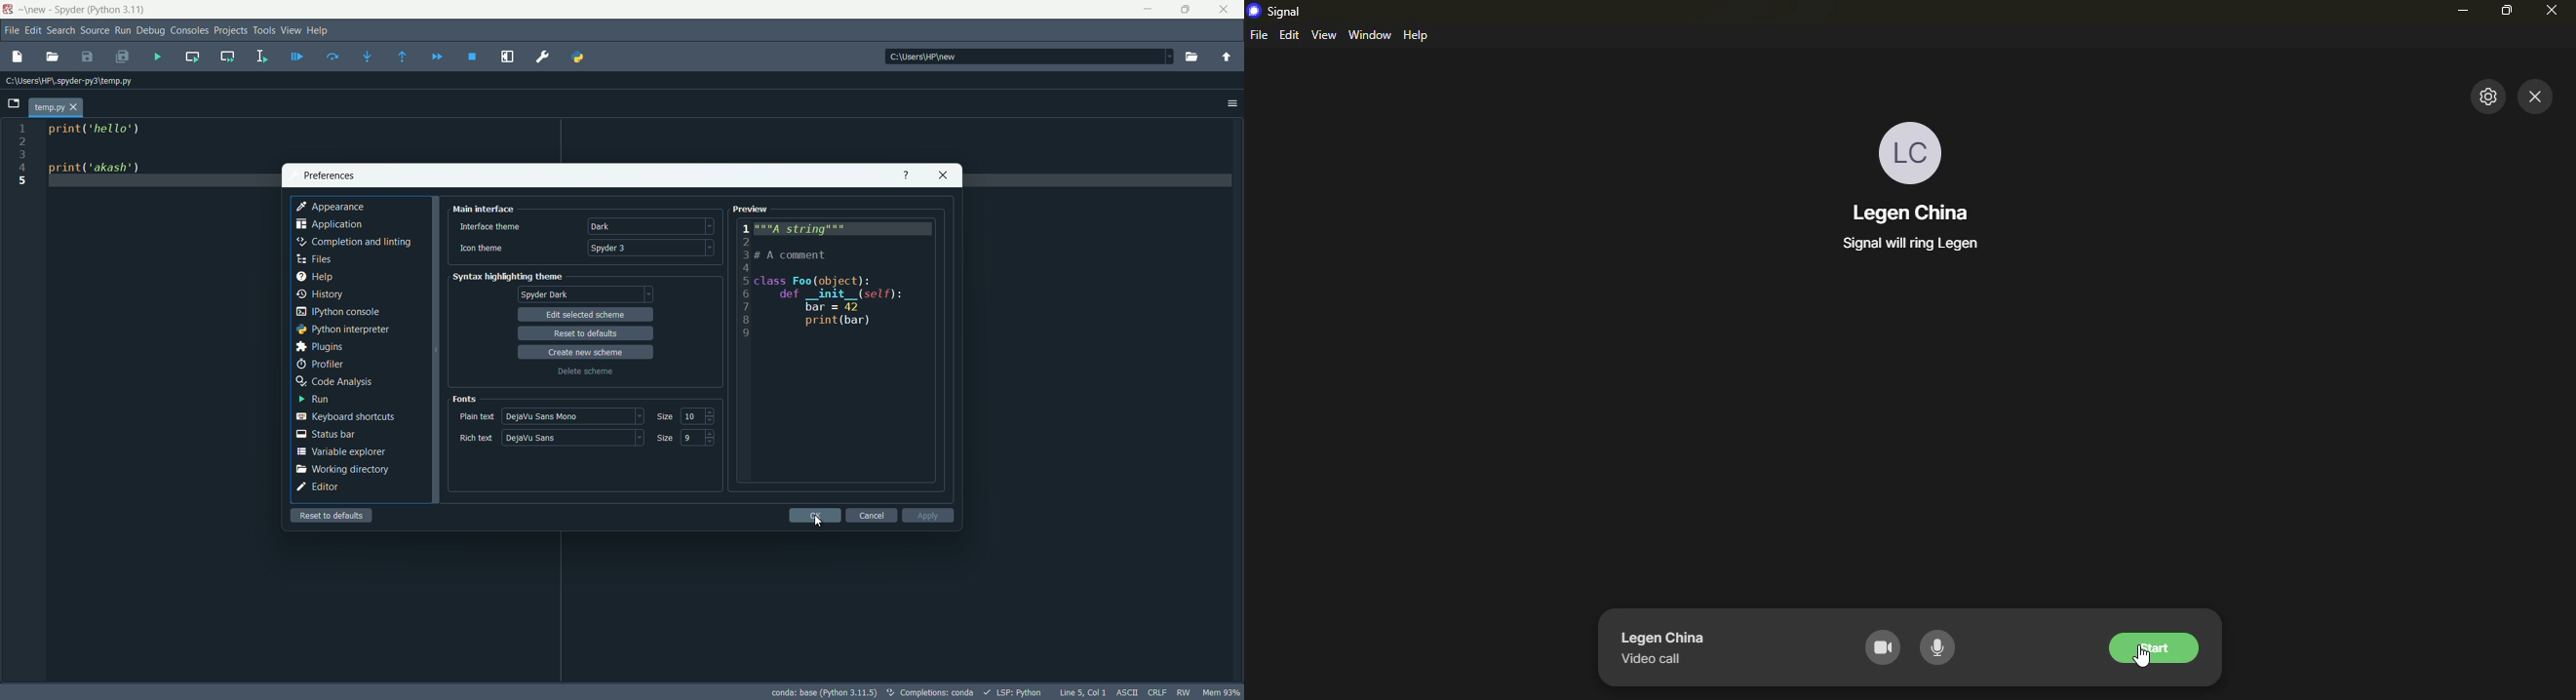 This screenshot has width=2576, height=700. What do you see at coordinates (333, 57) in the screenshot?
I see `run current line` at bounding box center [333, 57].